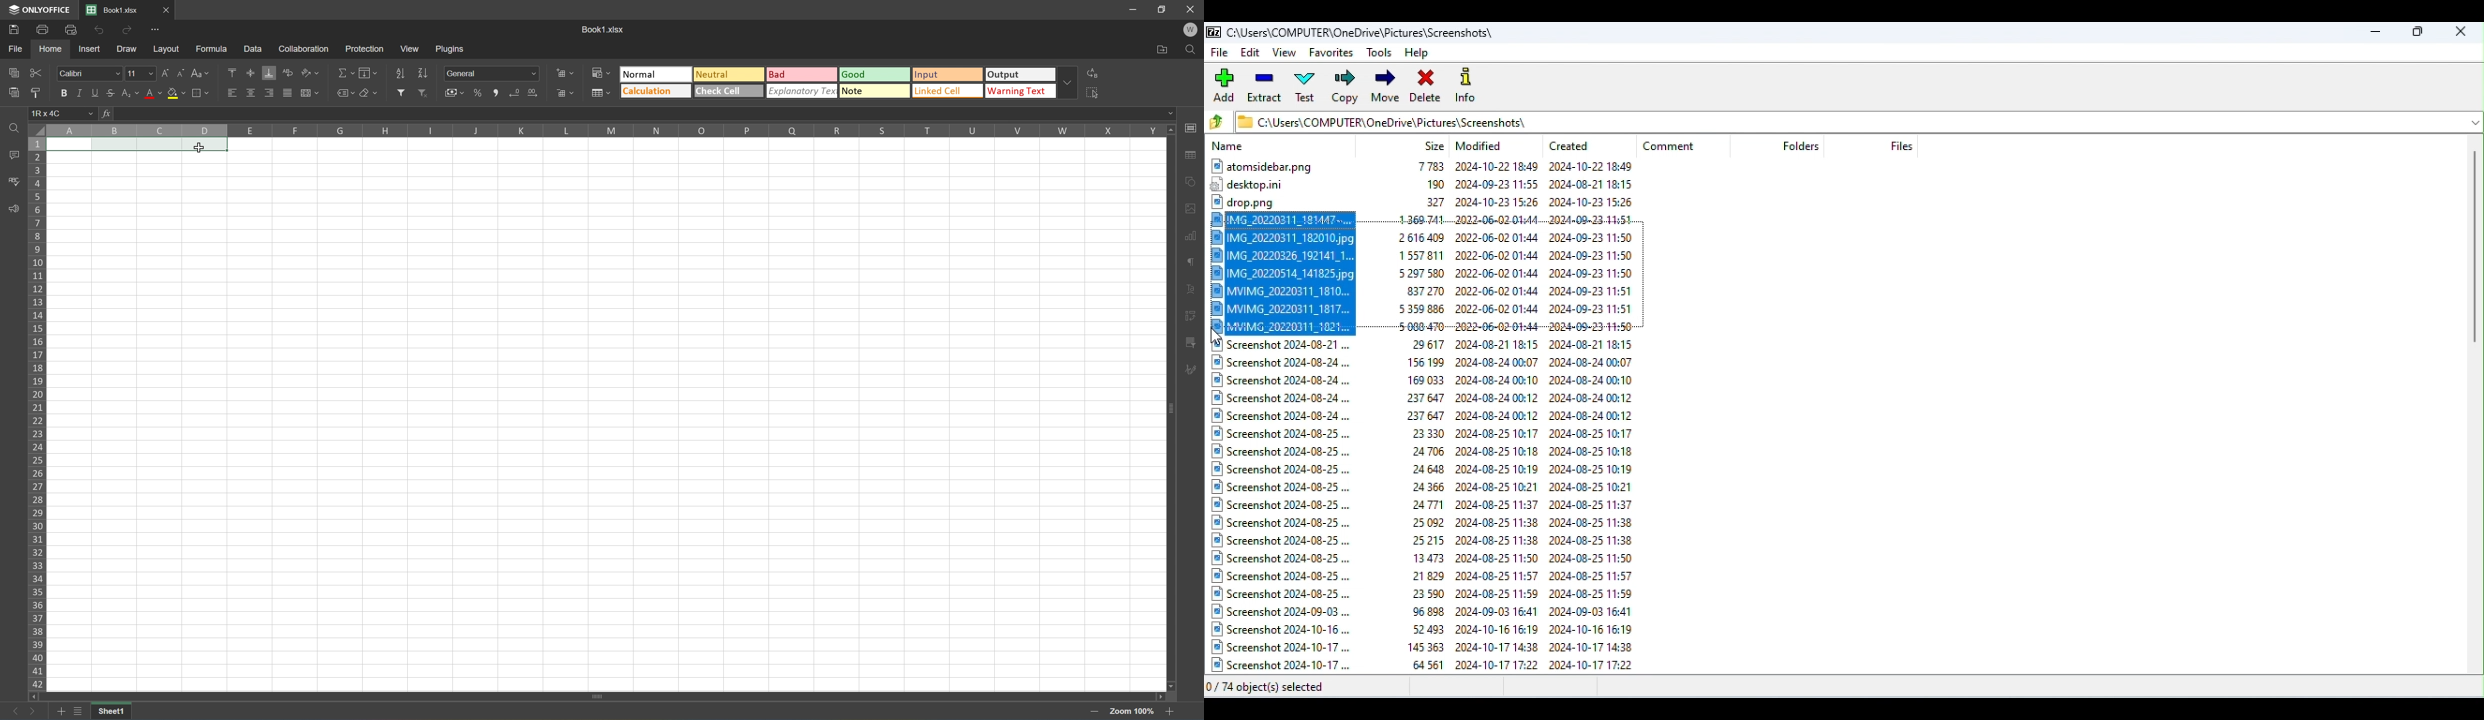 The height and width of the screenshot is (728, 2492). Describe the element at coordinates (371, 92) in the screenshot. I see `Clear` at that location.